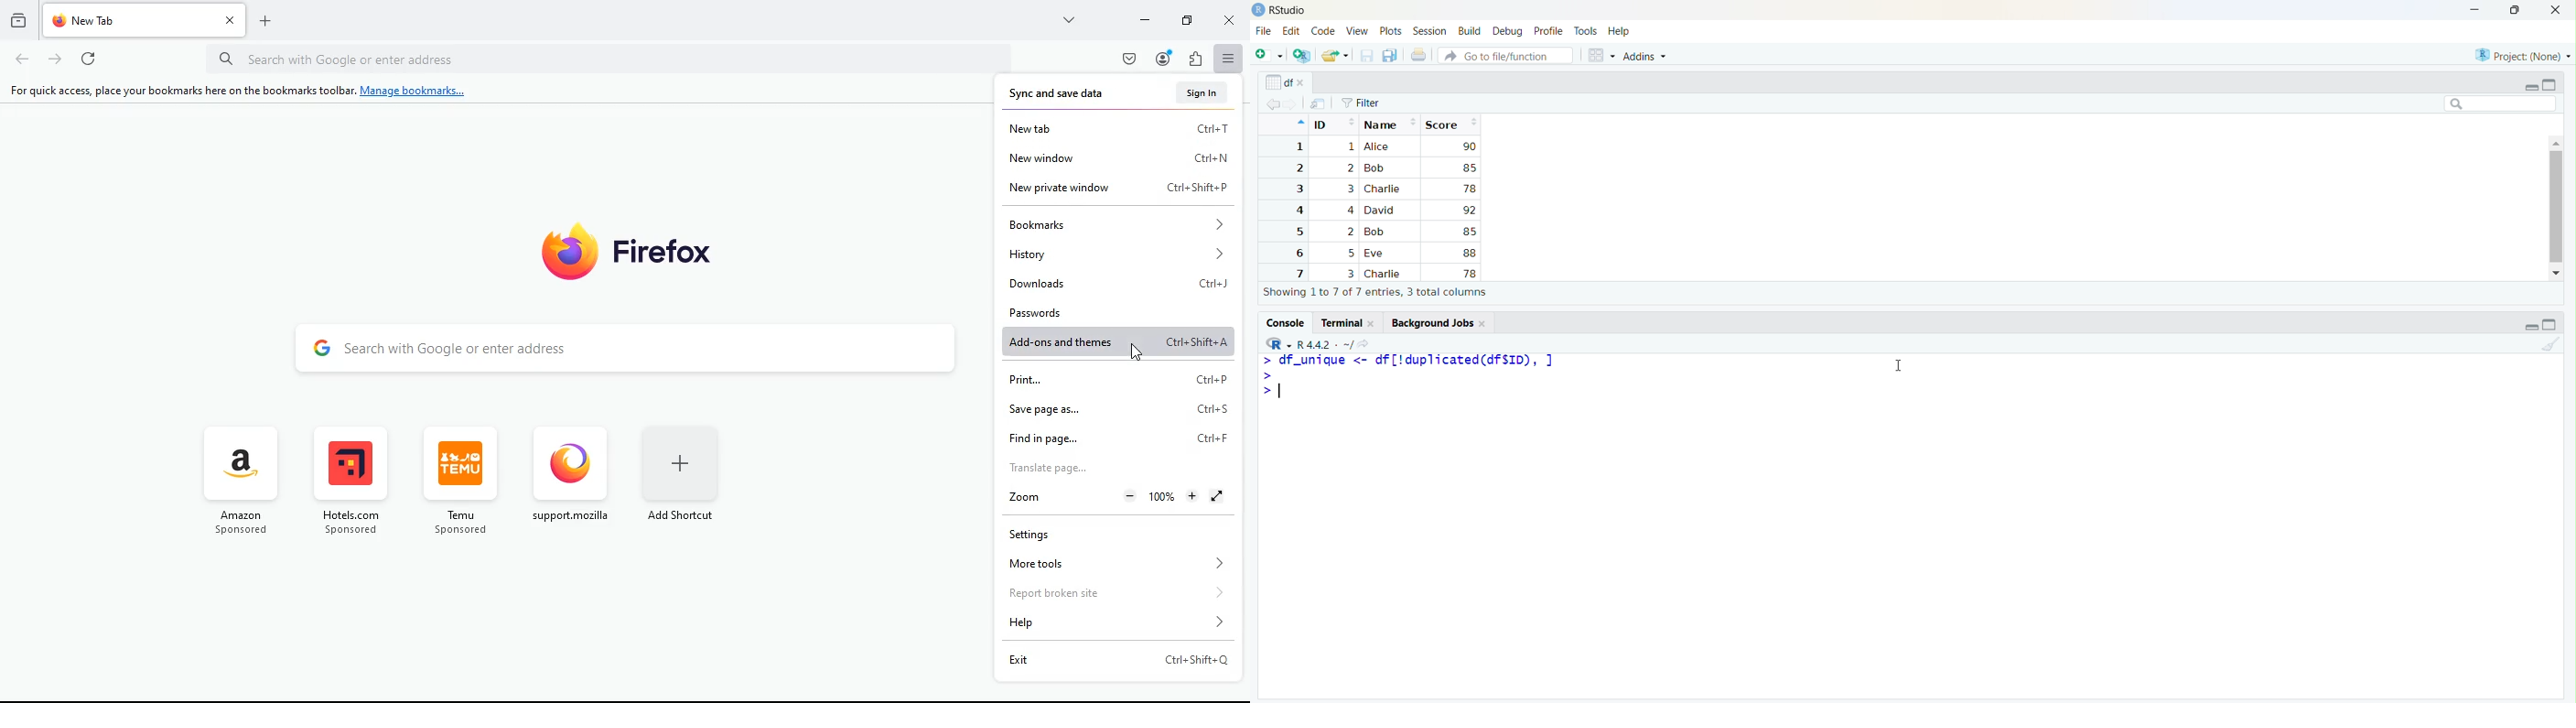 The image size is (2576, 728). Describe the element at coordinates (2550, 84) in the screenshot. I see `maximize` at that location.